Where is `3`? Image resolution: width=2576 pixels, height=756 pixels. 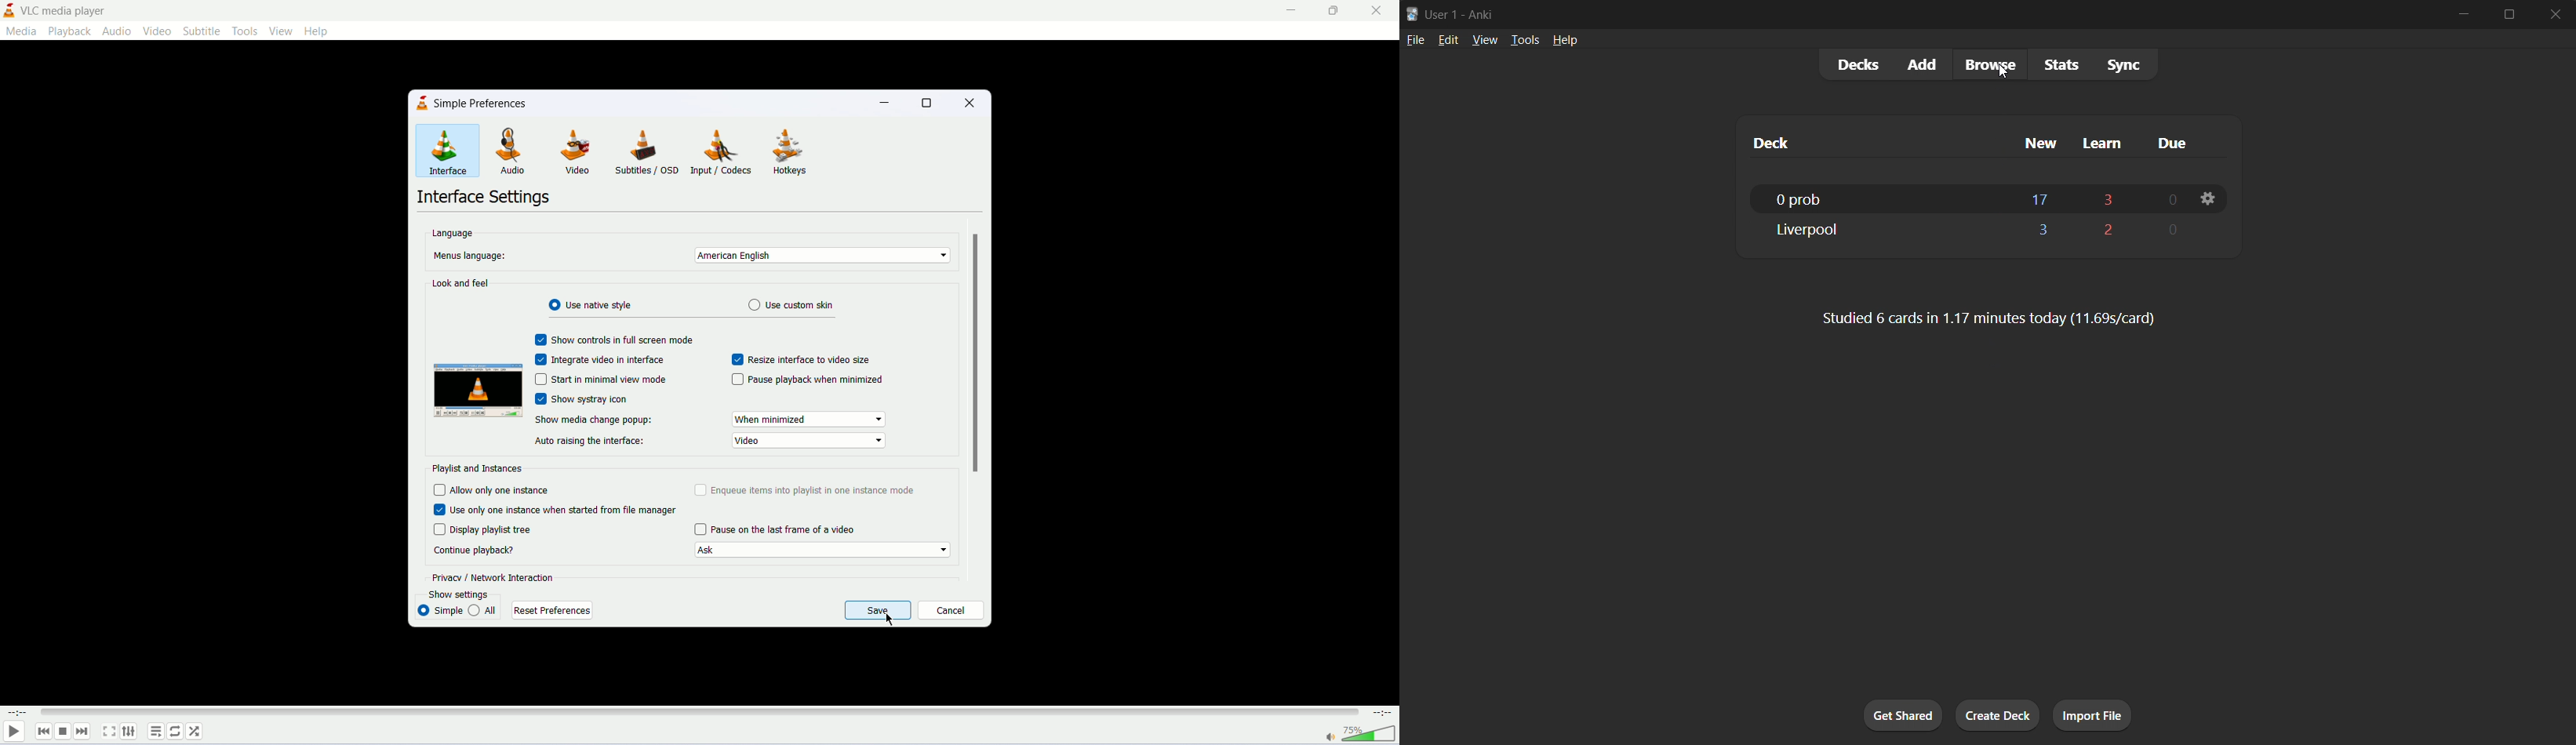
3 is located at coordinates (2042, 231).